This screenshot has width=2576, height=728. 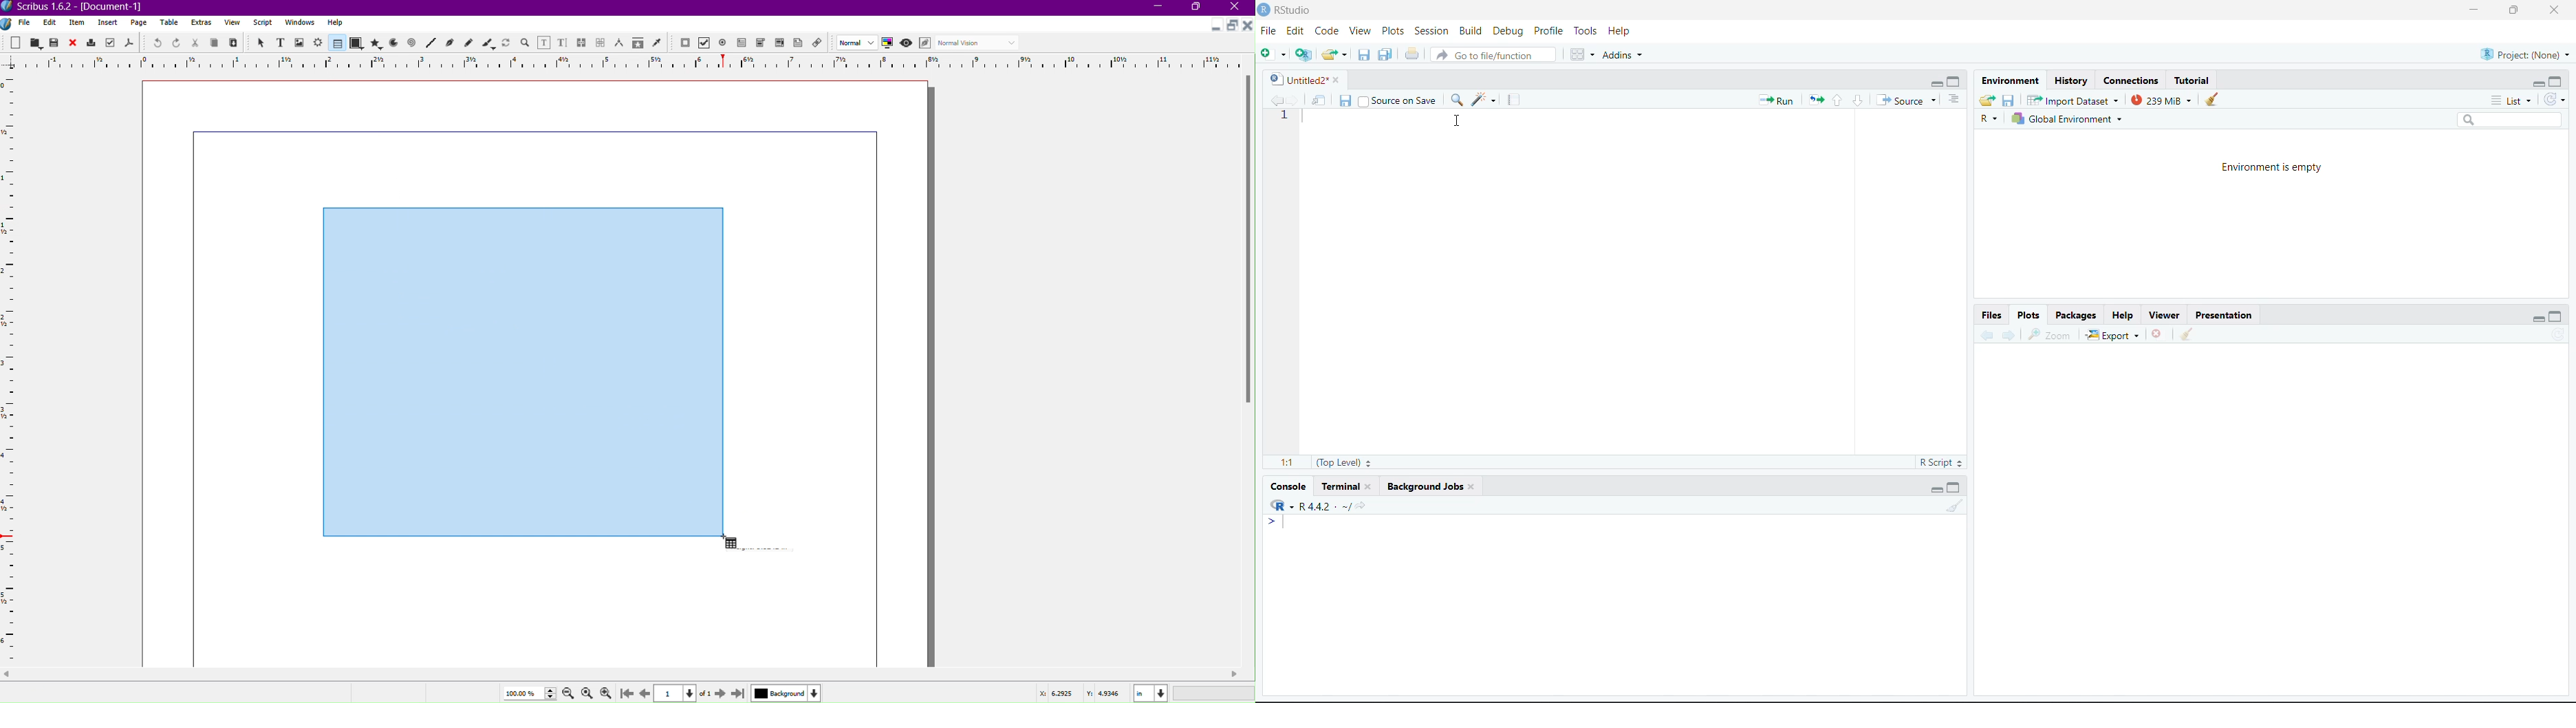 What do you see at coordinates (1486, 98) in the screenshot?
I see `Code Tools` at bounding box center [1486, 98].